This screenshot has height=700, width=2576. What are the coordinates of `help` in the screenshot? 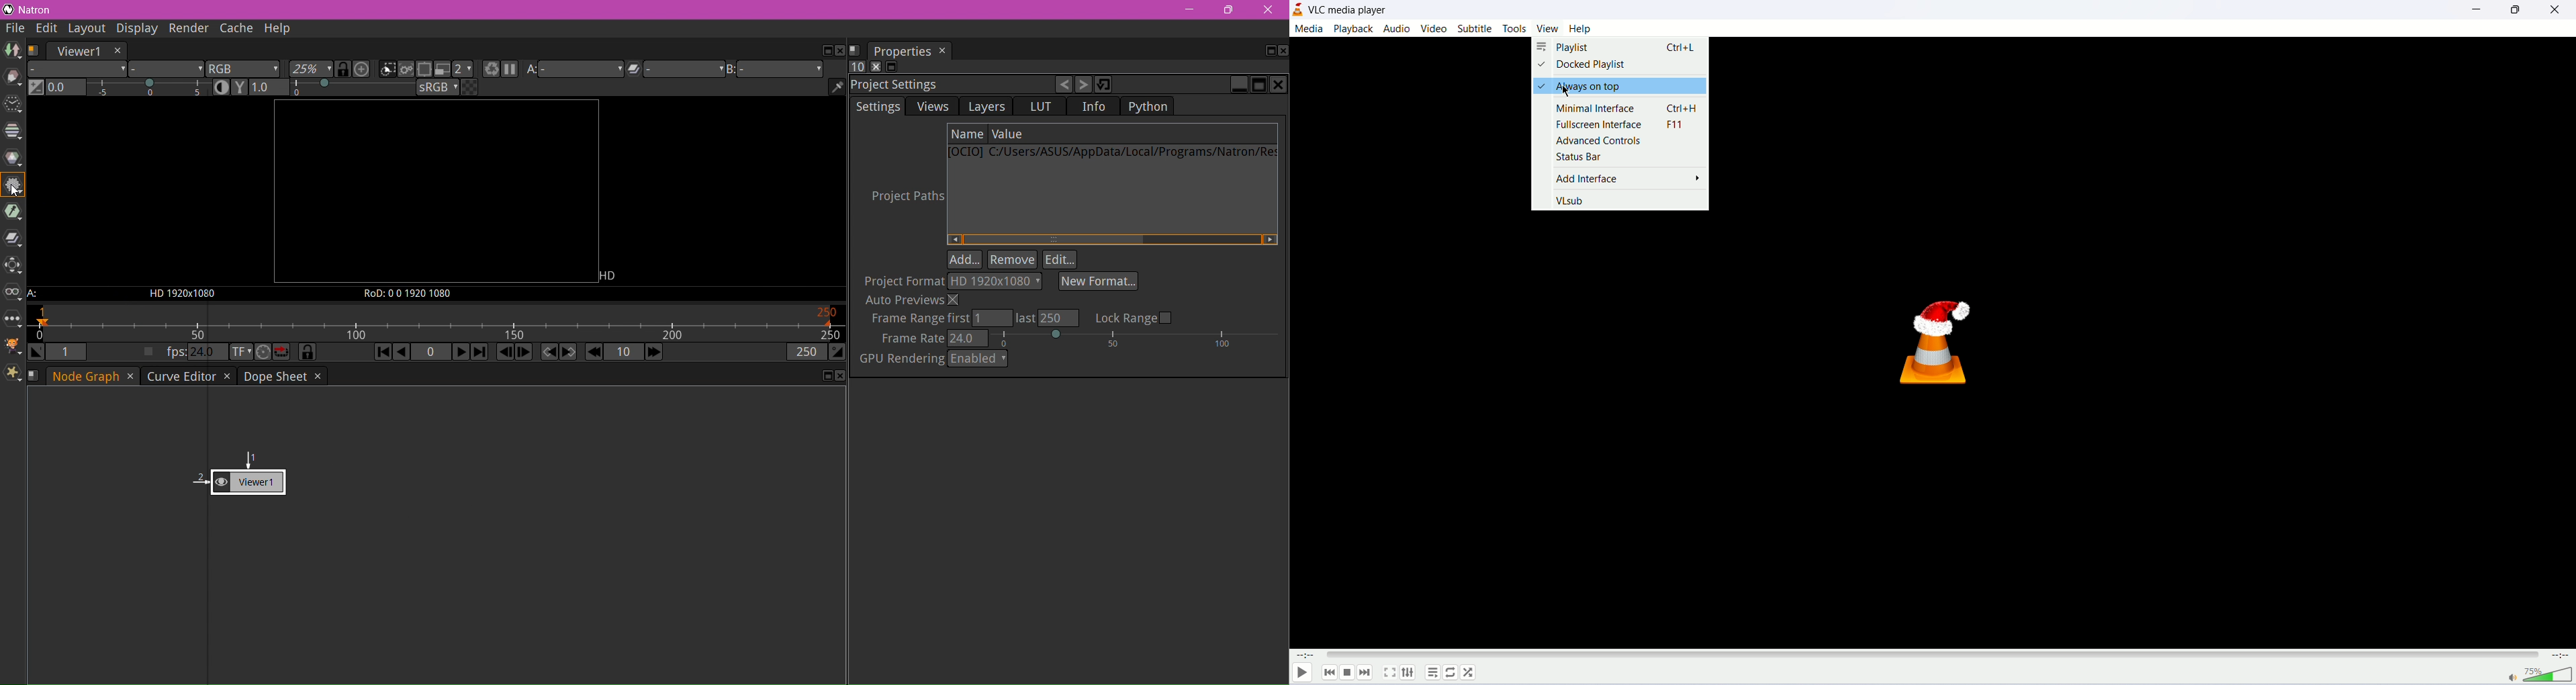 It's located at (1580, 28).